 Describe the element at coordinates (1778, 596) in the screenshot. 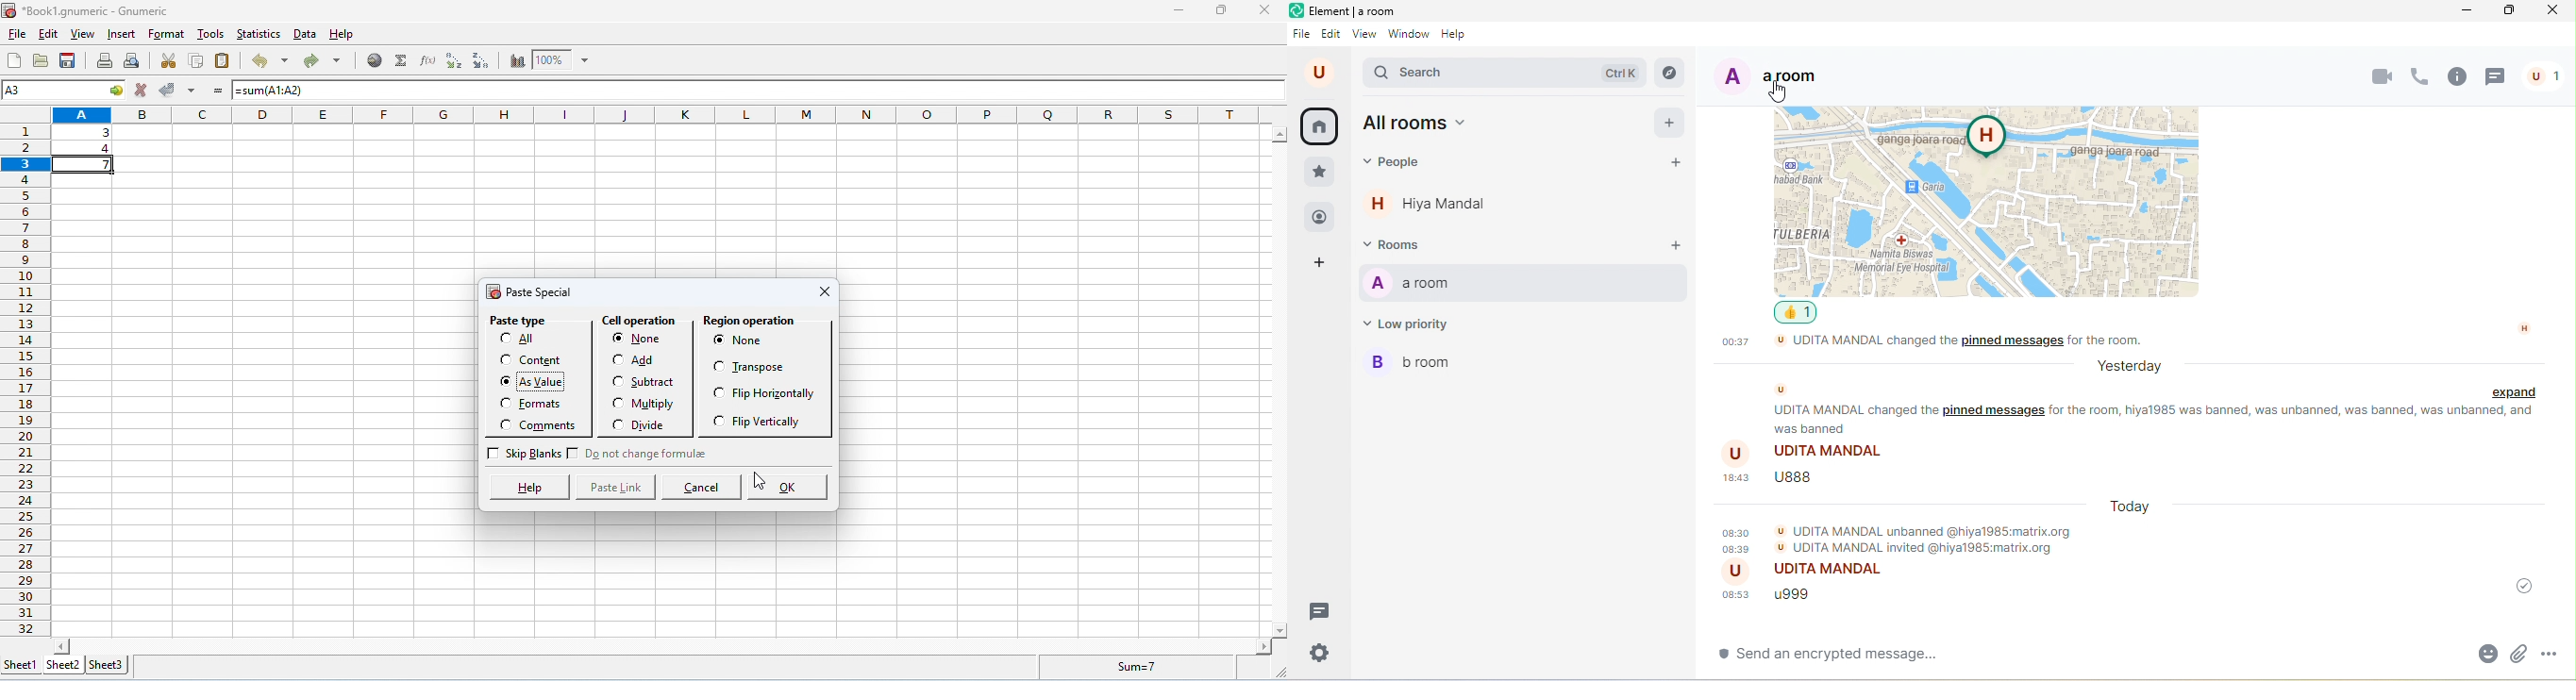

I see `u999` at that location.